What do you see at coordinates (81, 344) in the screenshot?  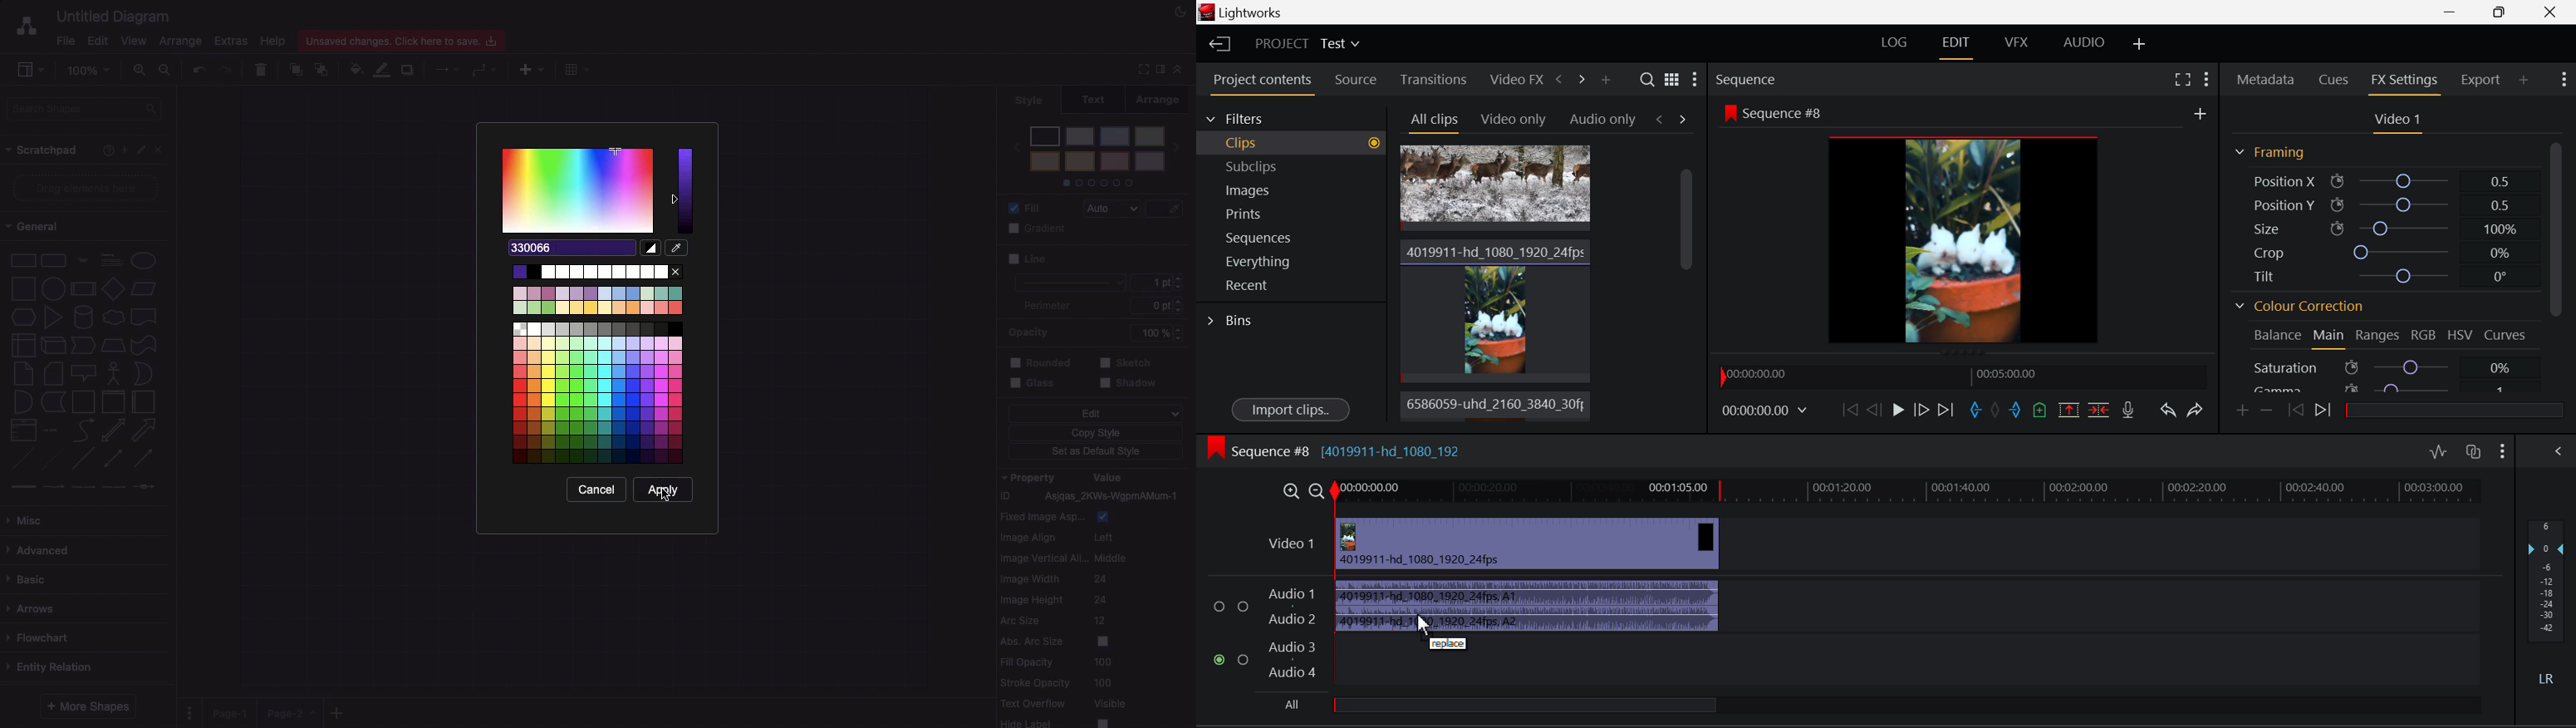 I see `step` at bounding box center [81, 344].